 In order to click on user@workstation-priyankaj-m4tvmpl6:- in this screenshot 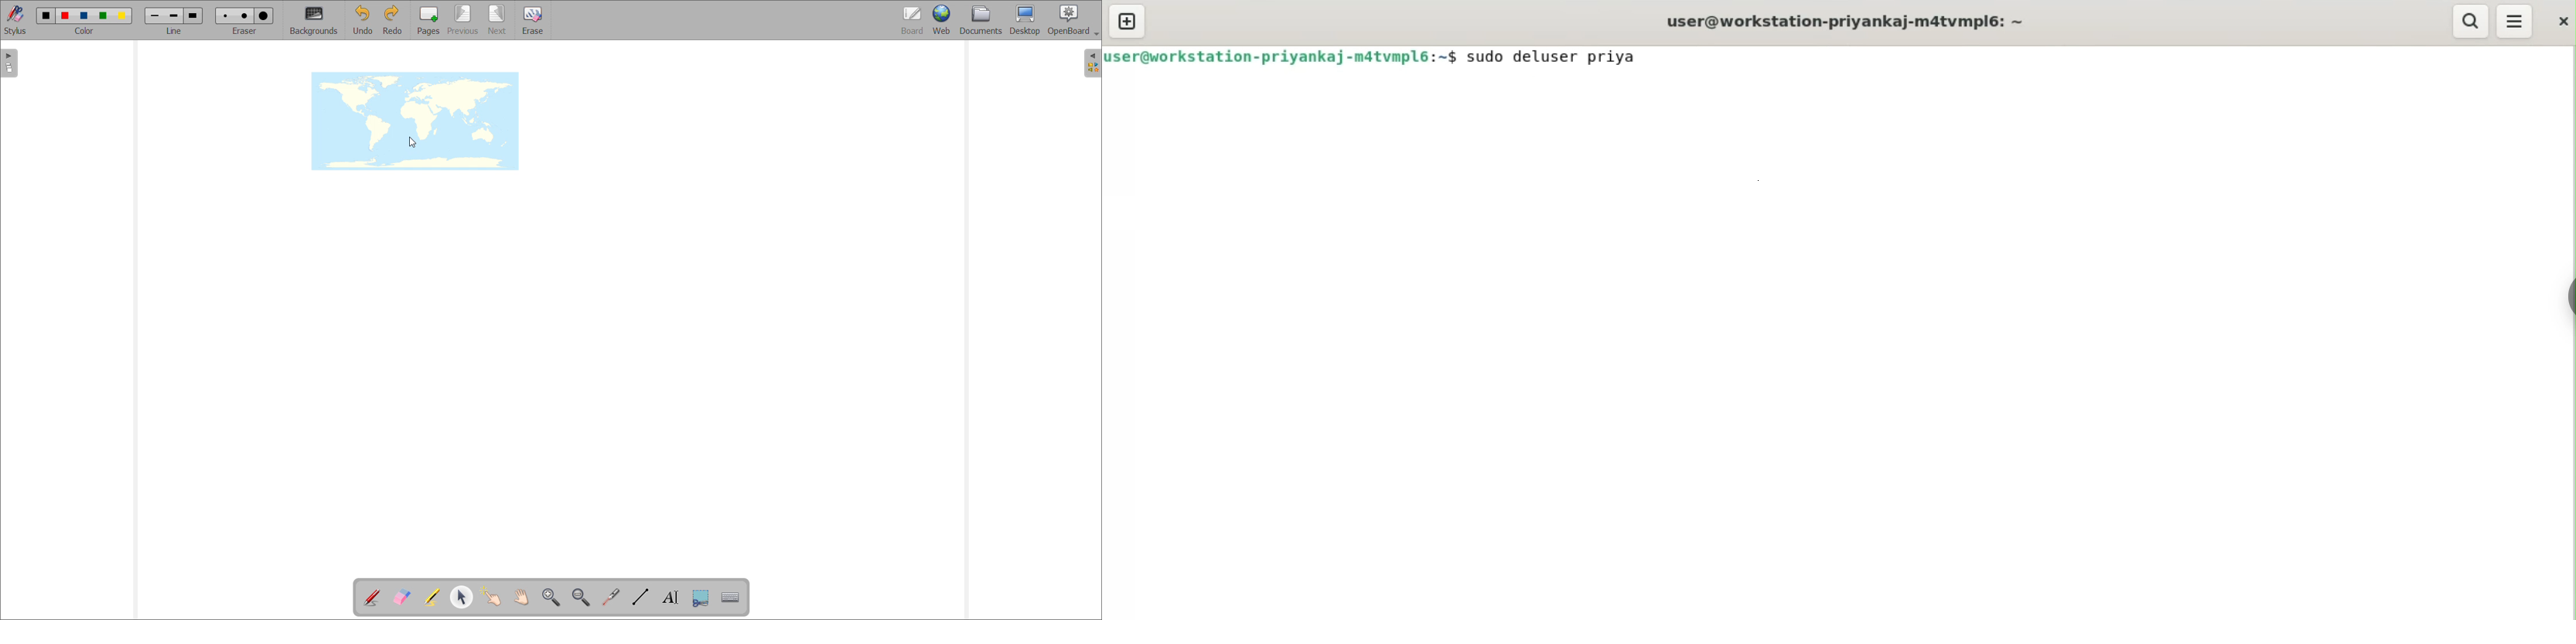, I will do `click(1845, 19)`.